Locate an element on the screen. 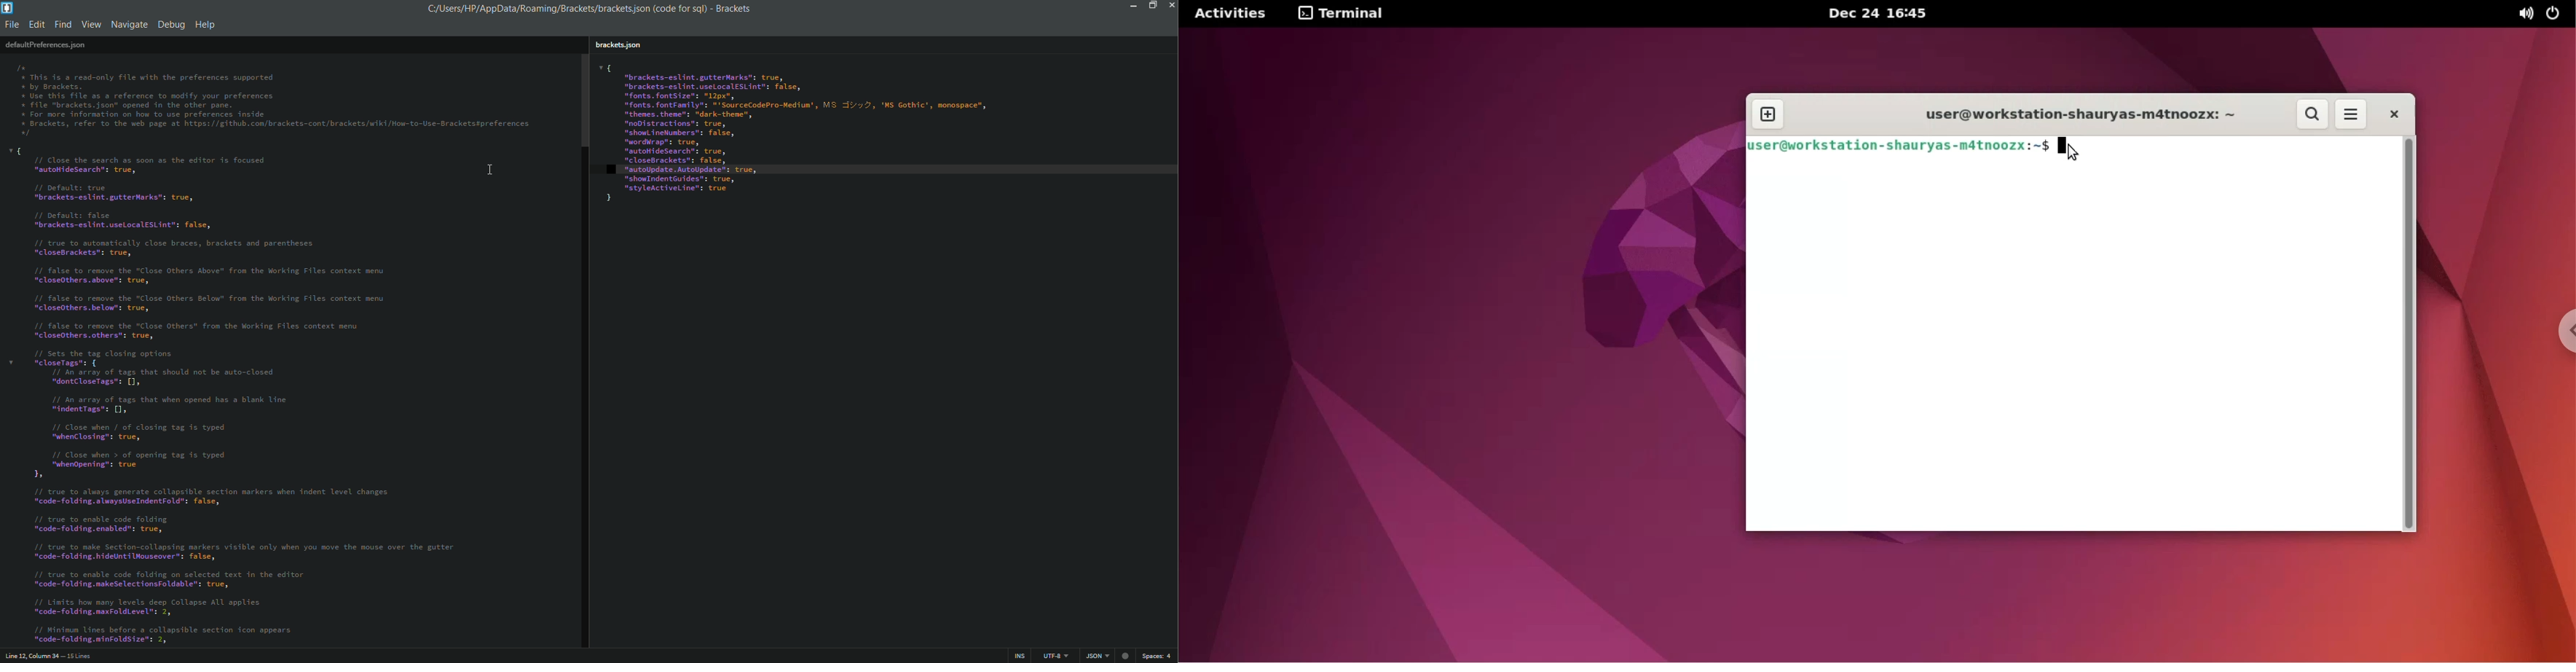 The image size is (2576, 672). spaces: 4 is located at coordinates (1159, 656).